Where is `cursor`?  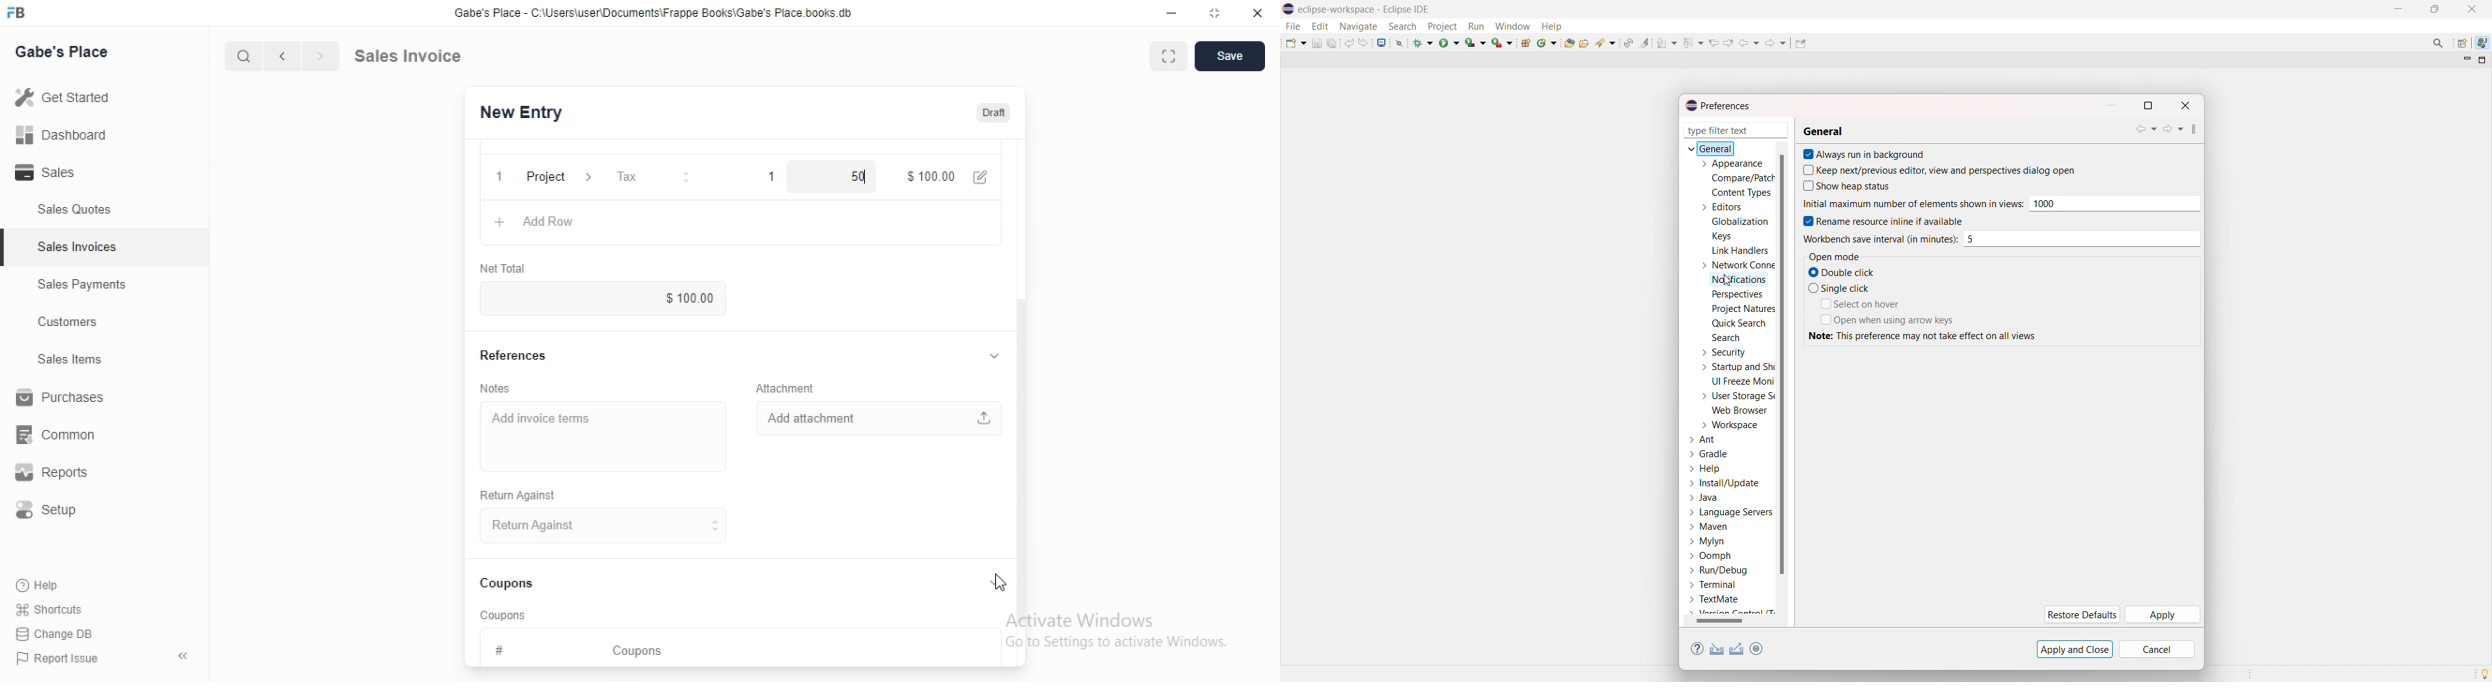
cursor is located at coordinates (1000, 583).